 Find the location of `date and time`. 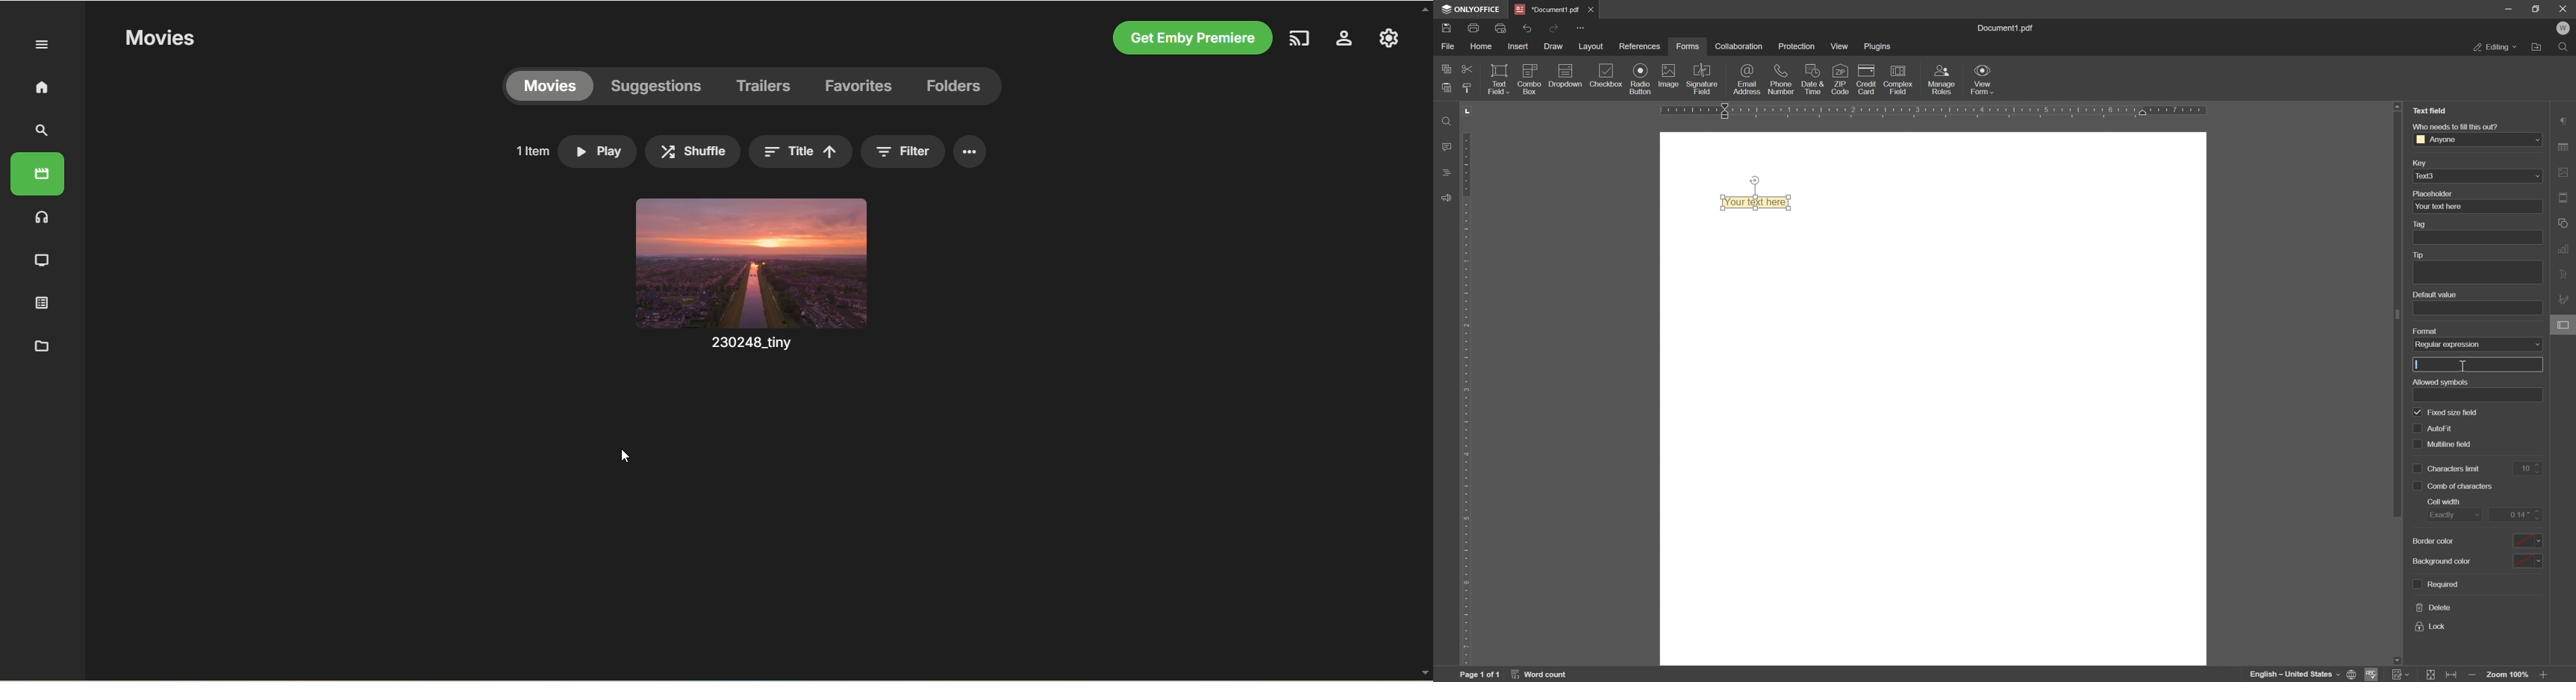

date and time is located at coordinates (1812, 79).